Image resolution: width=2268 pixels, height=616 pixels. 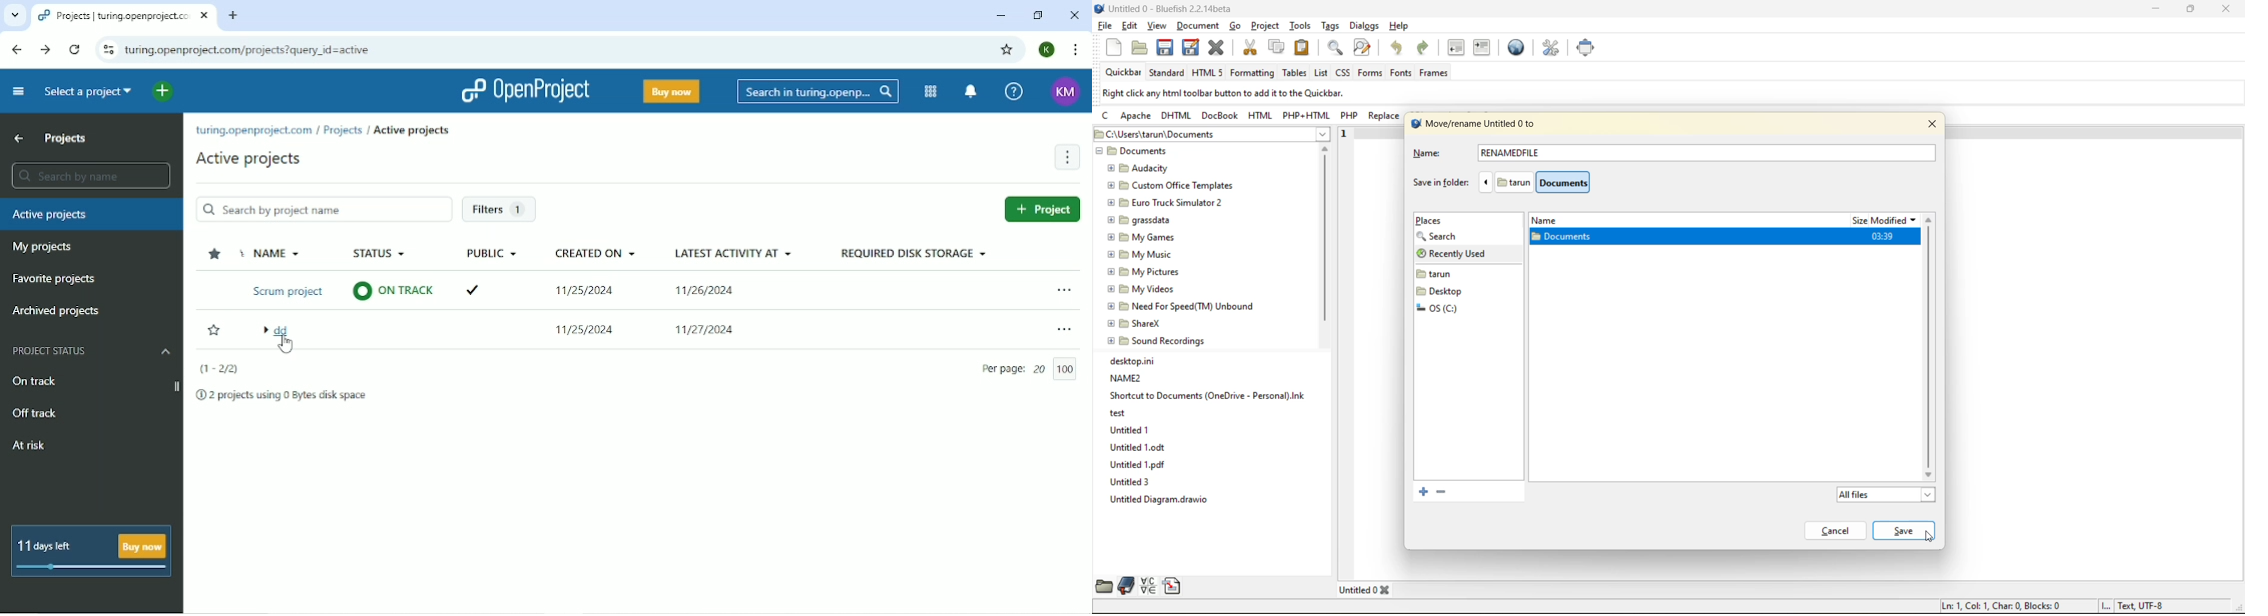 What do you see at coordinates (284, 398) in the screenshot?
I see `2 projects using 0 bytes disk space` at bounding box center [284, 398].